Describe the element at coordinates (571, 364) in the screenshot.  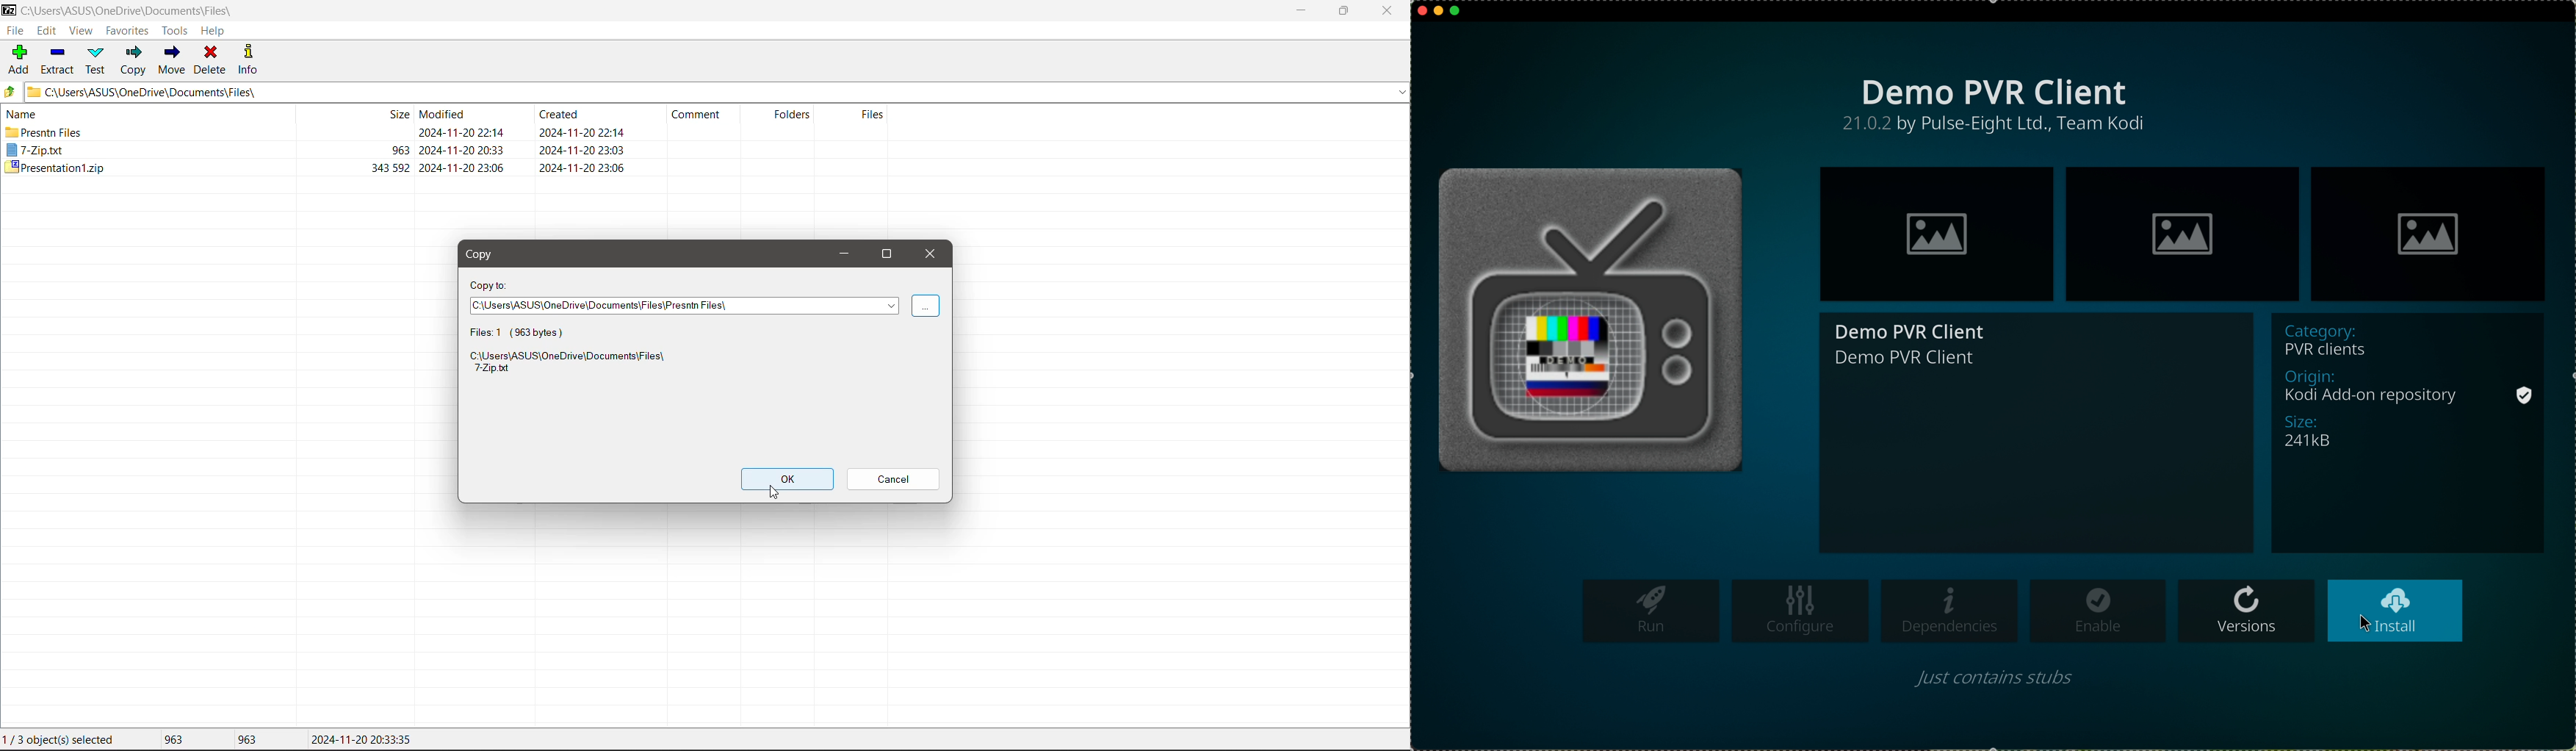
I see `Selected file location path` at that location.